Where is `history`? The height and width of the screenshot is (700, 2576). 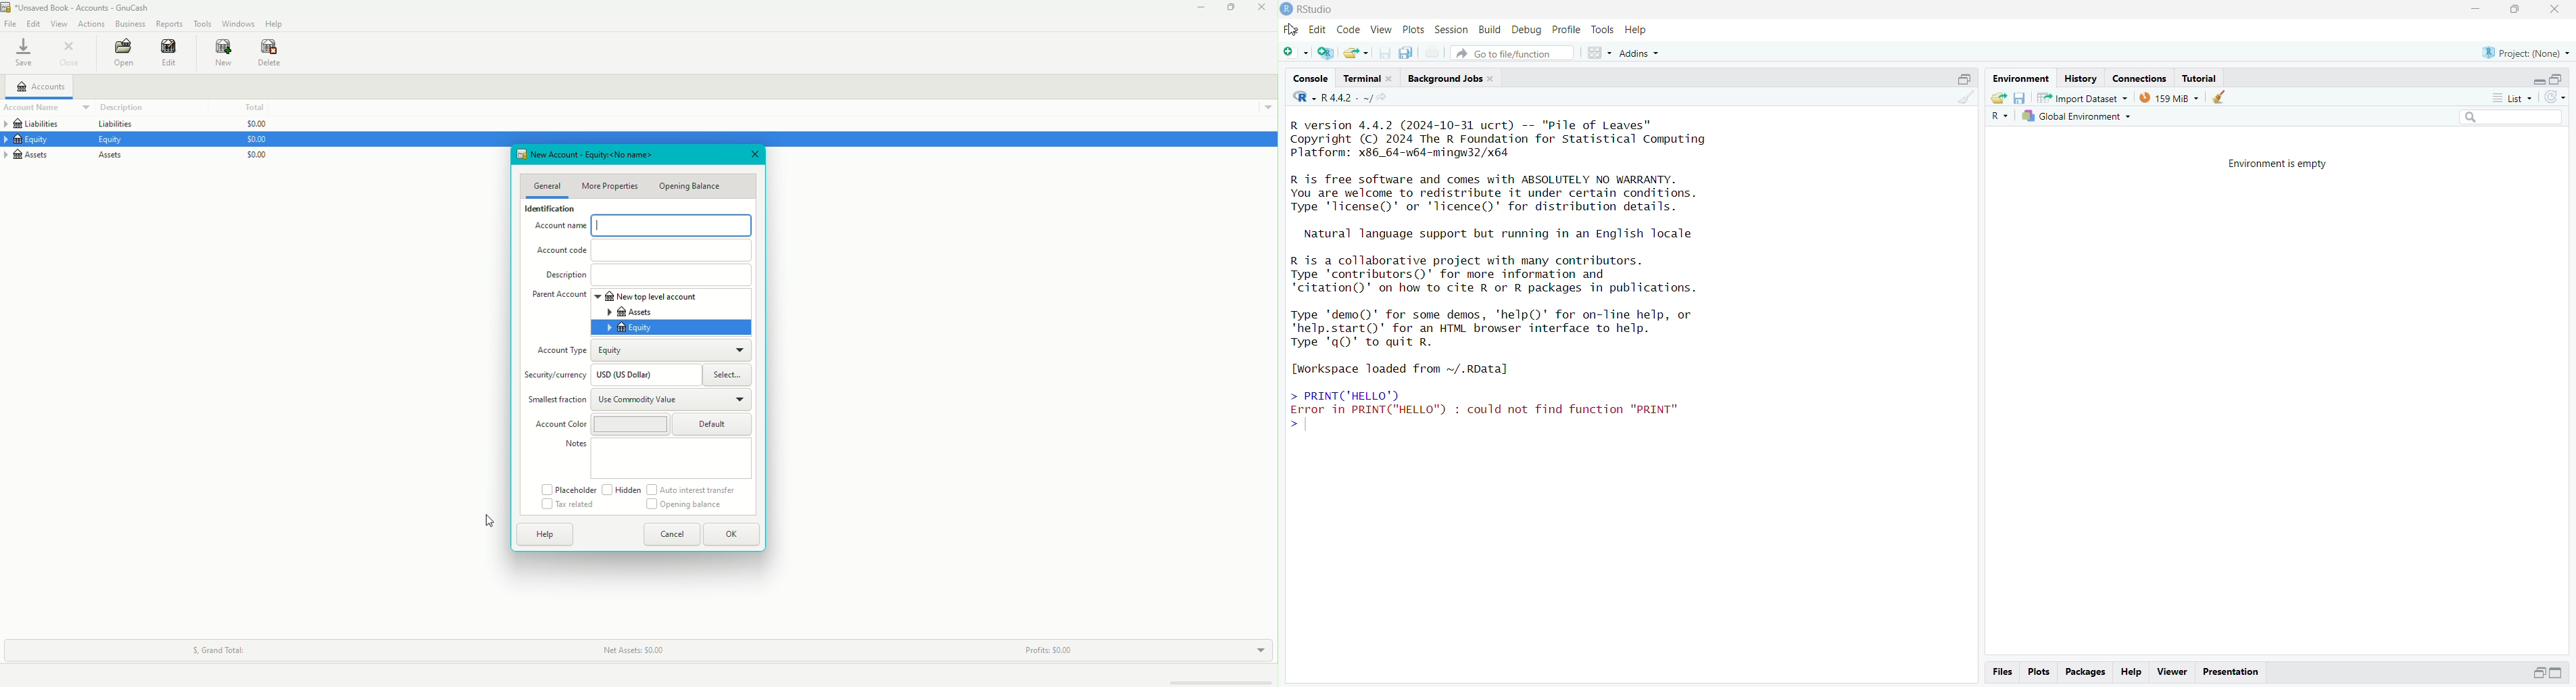
history is located at coordinates (2080, 79).